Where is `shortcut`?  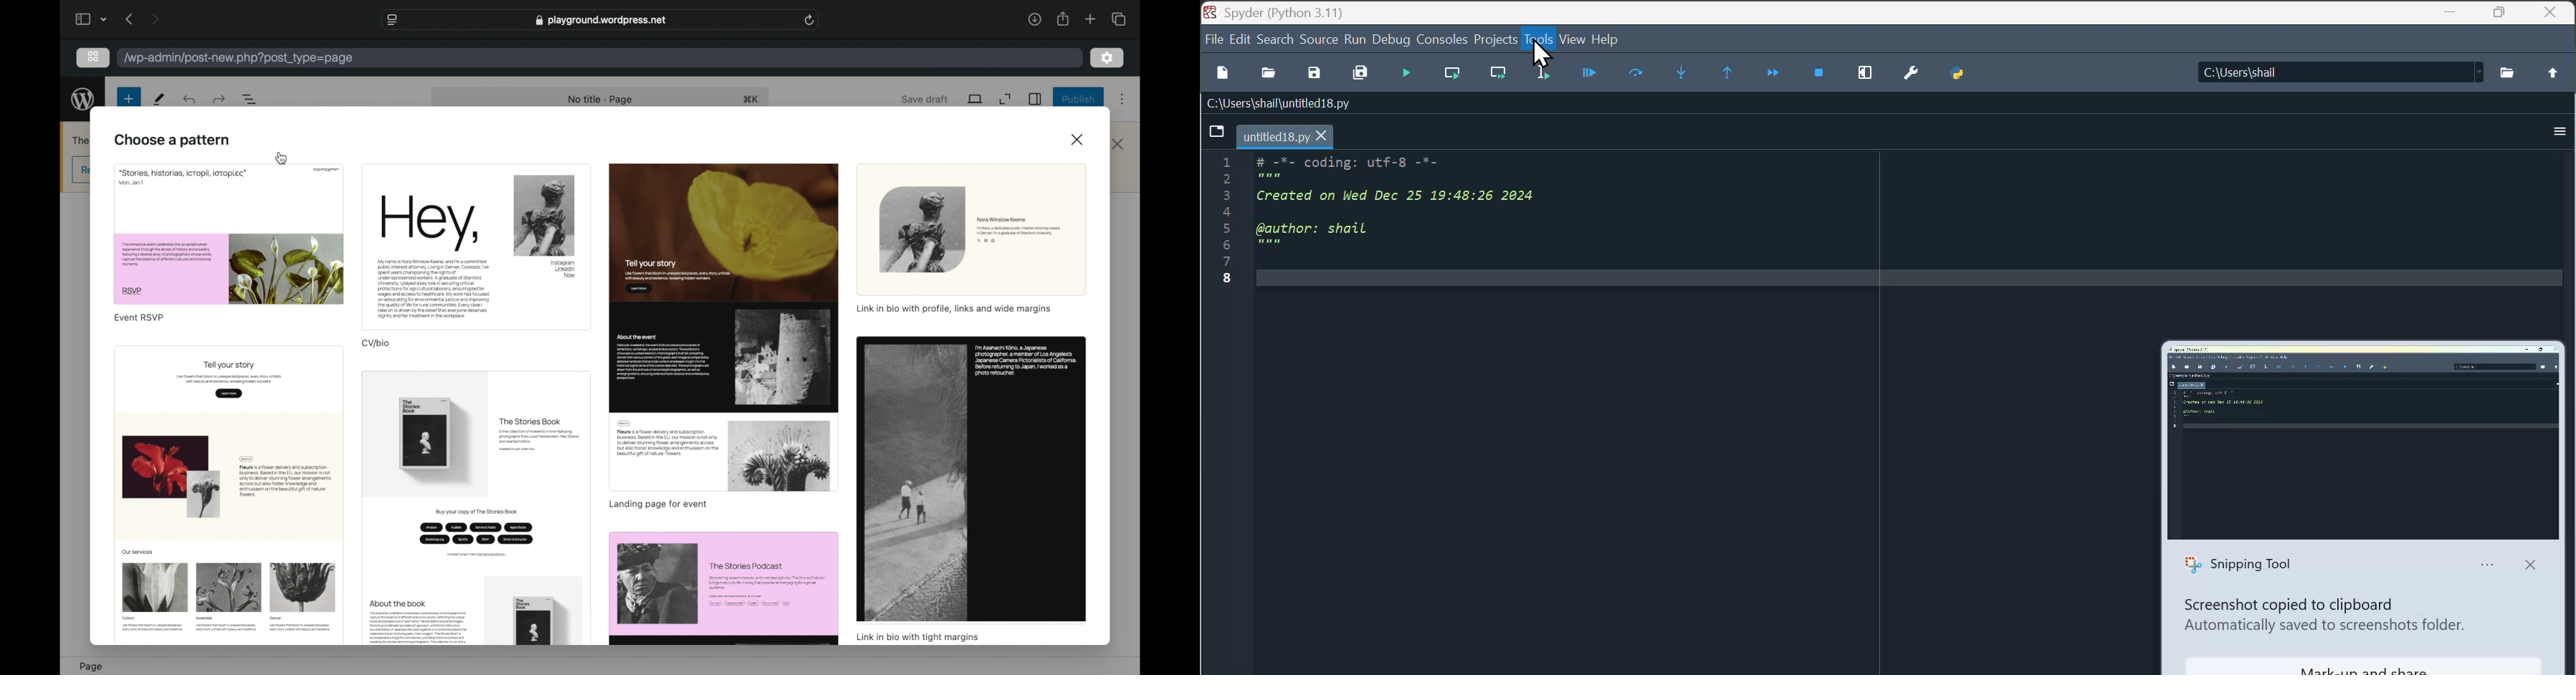
shortcut is located at coordinates (751, 100).